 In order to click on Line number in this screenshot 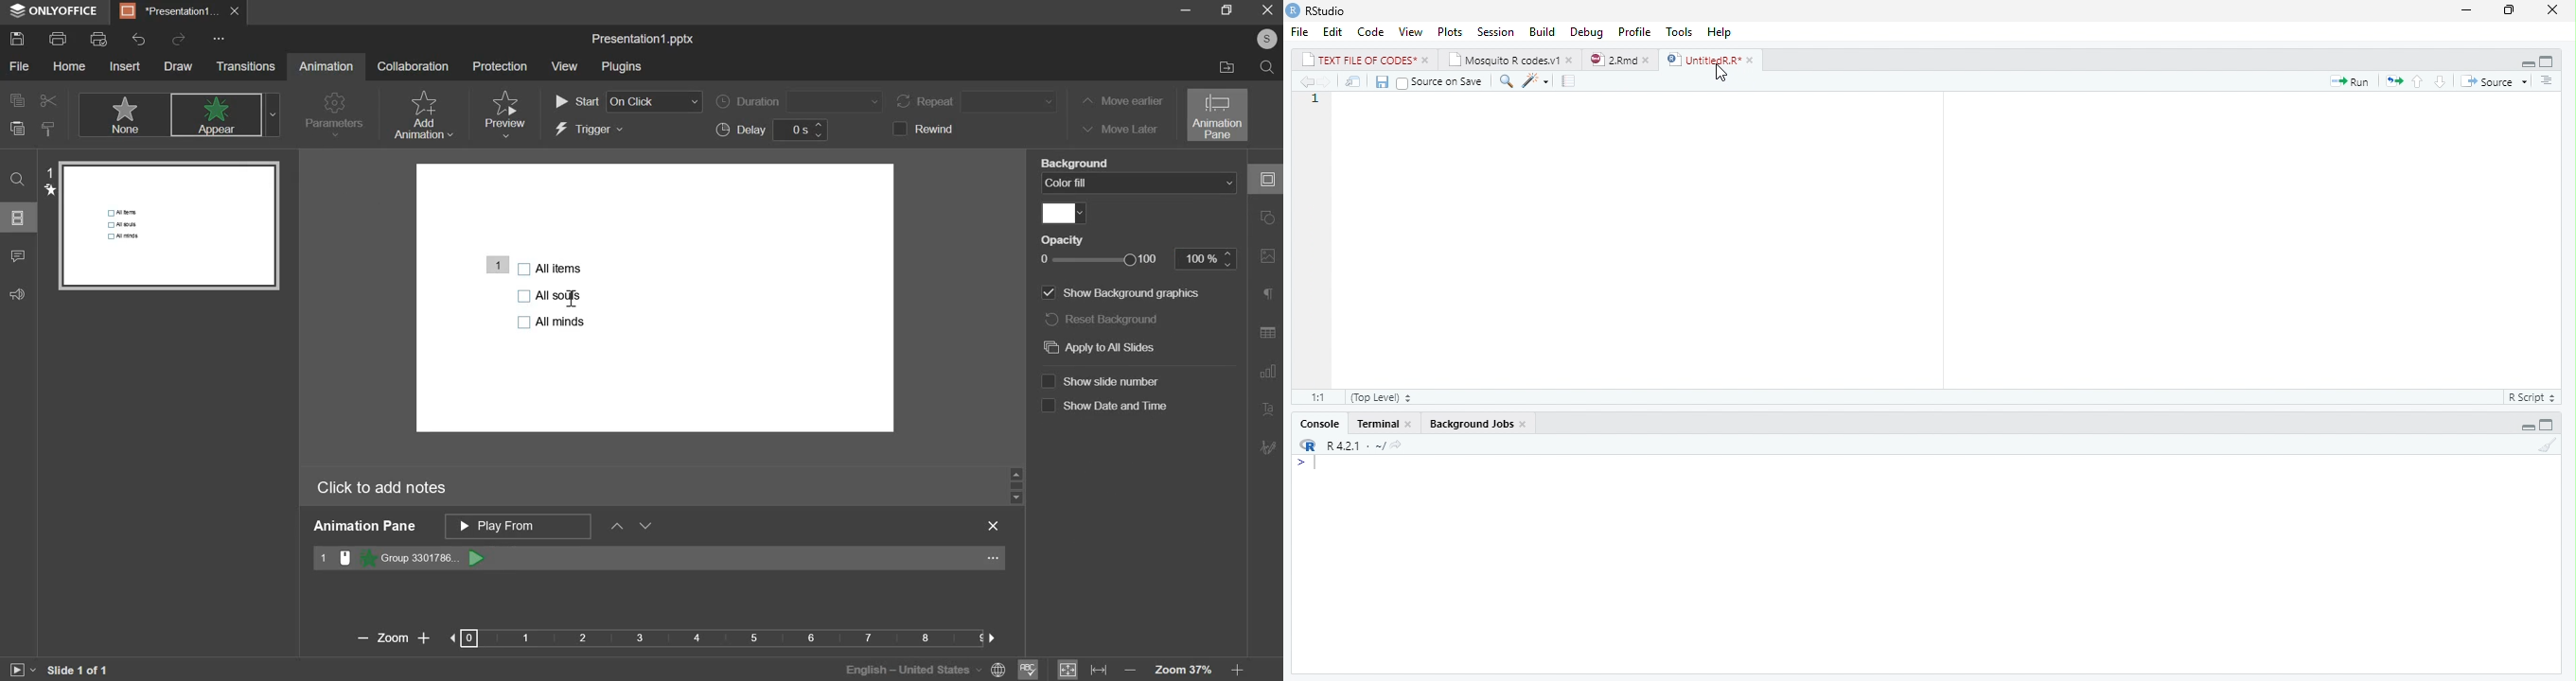, I will do `click(1316, 239)`.